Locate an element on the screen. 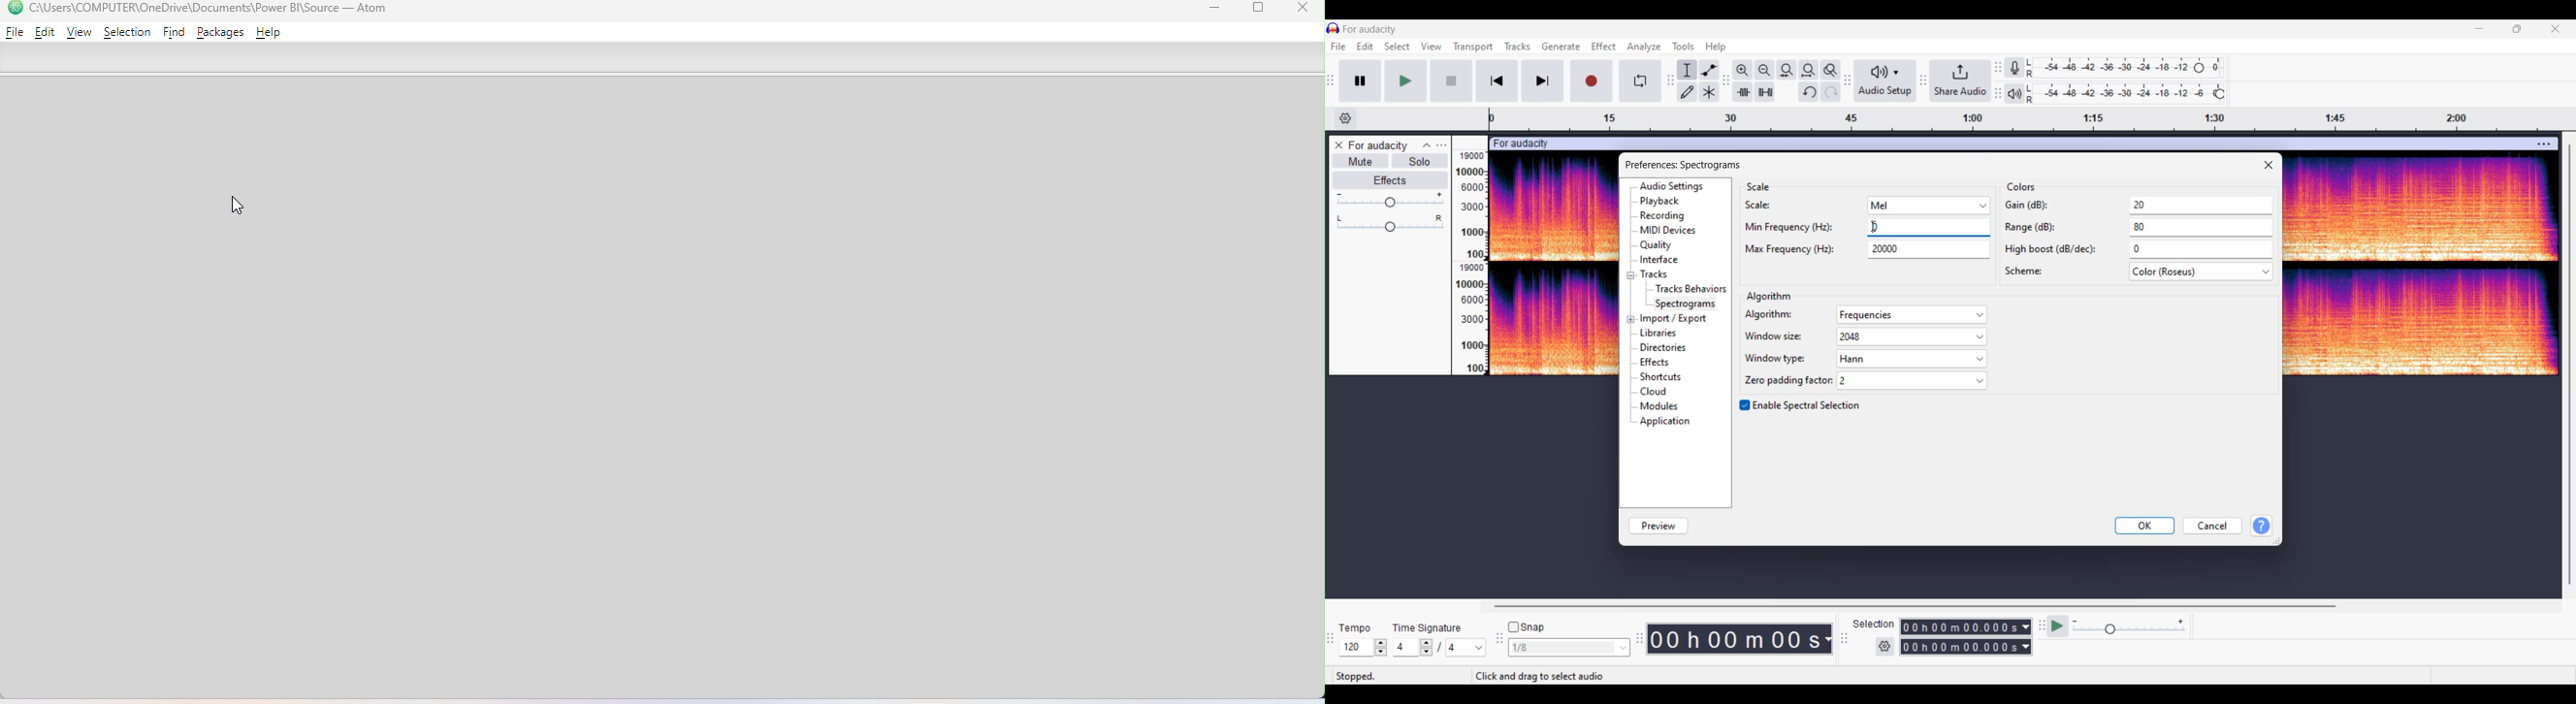 The image size is (2576, 728). Expand/Collapse specific setting is located at coordinates (1631, 298).